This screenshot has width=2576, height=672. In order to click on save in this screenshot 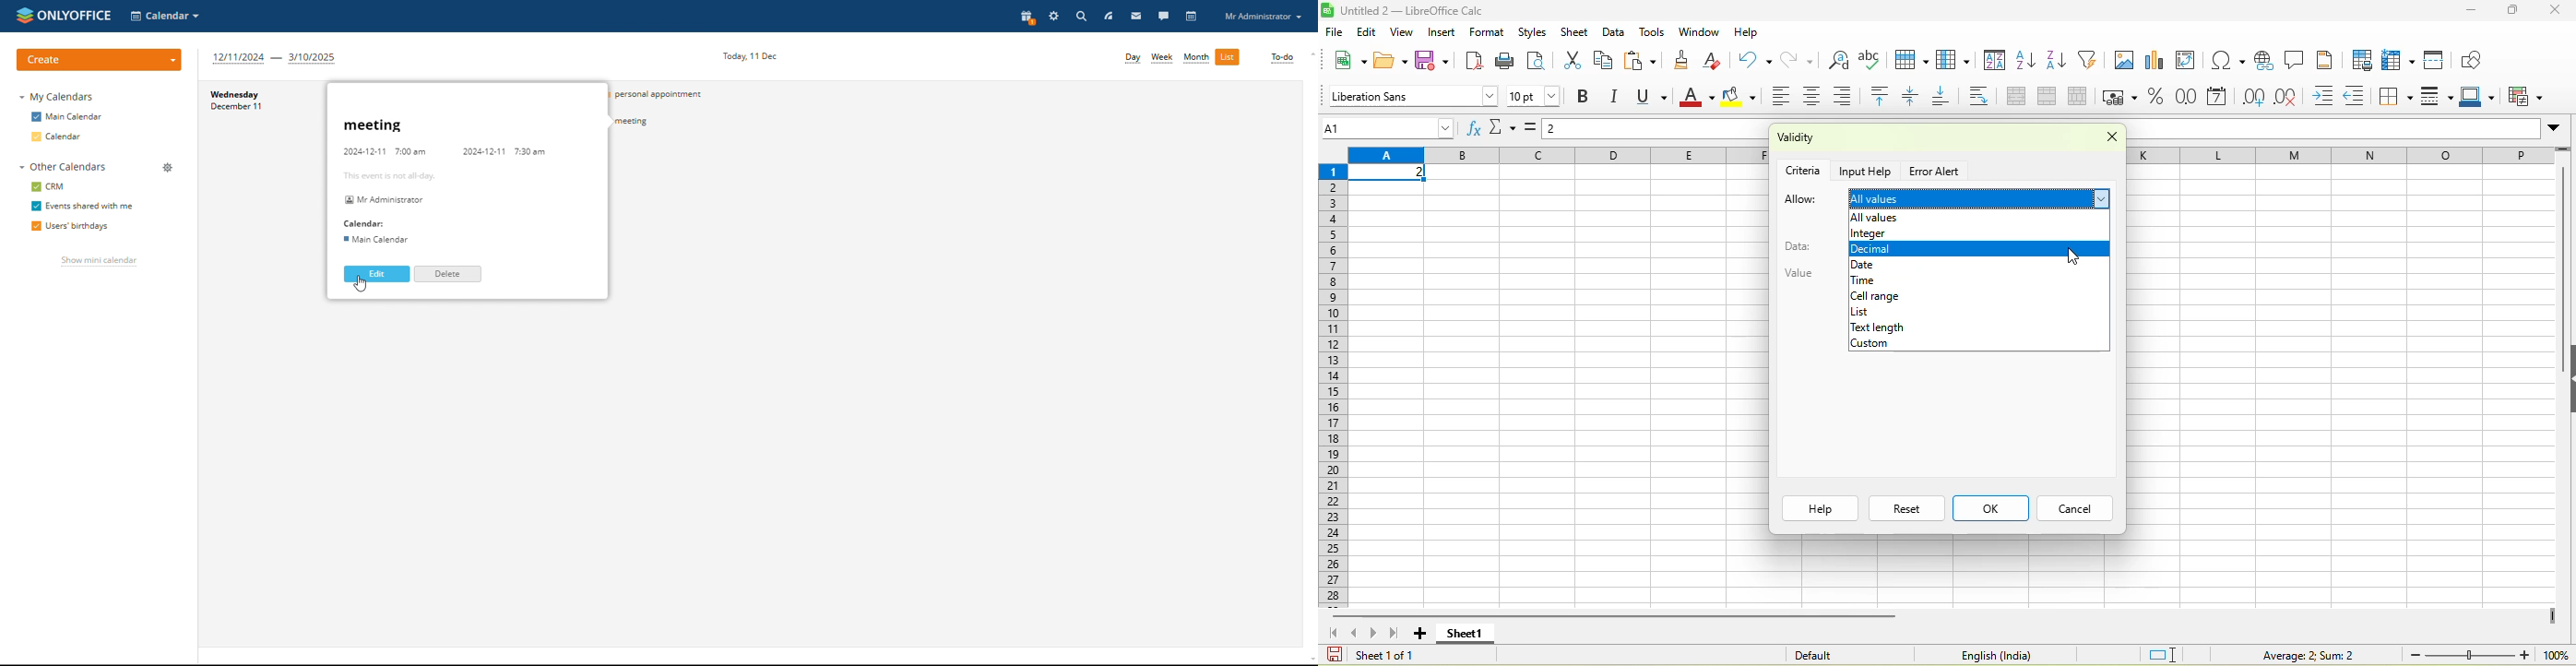, I will do `click(1435, 61)`.